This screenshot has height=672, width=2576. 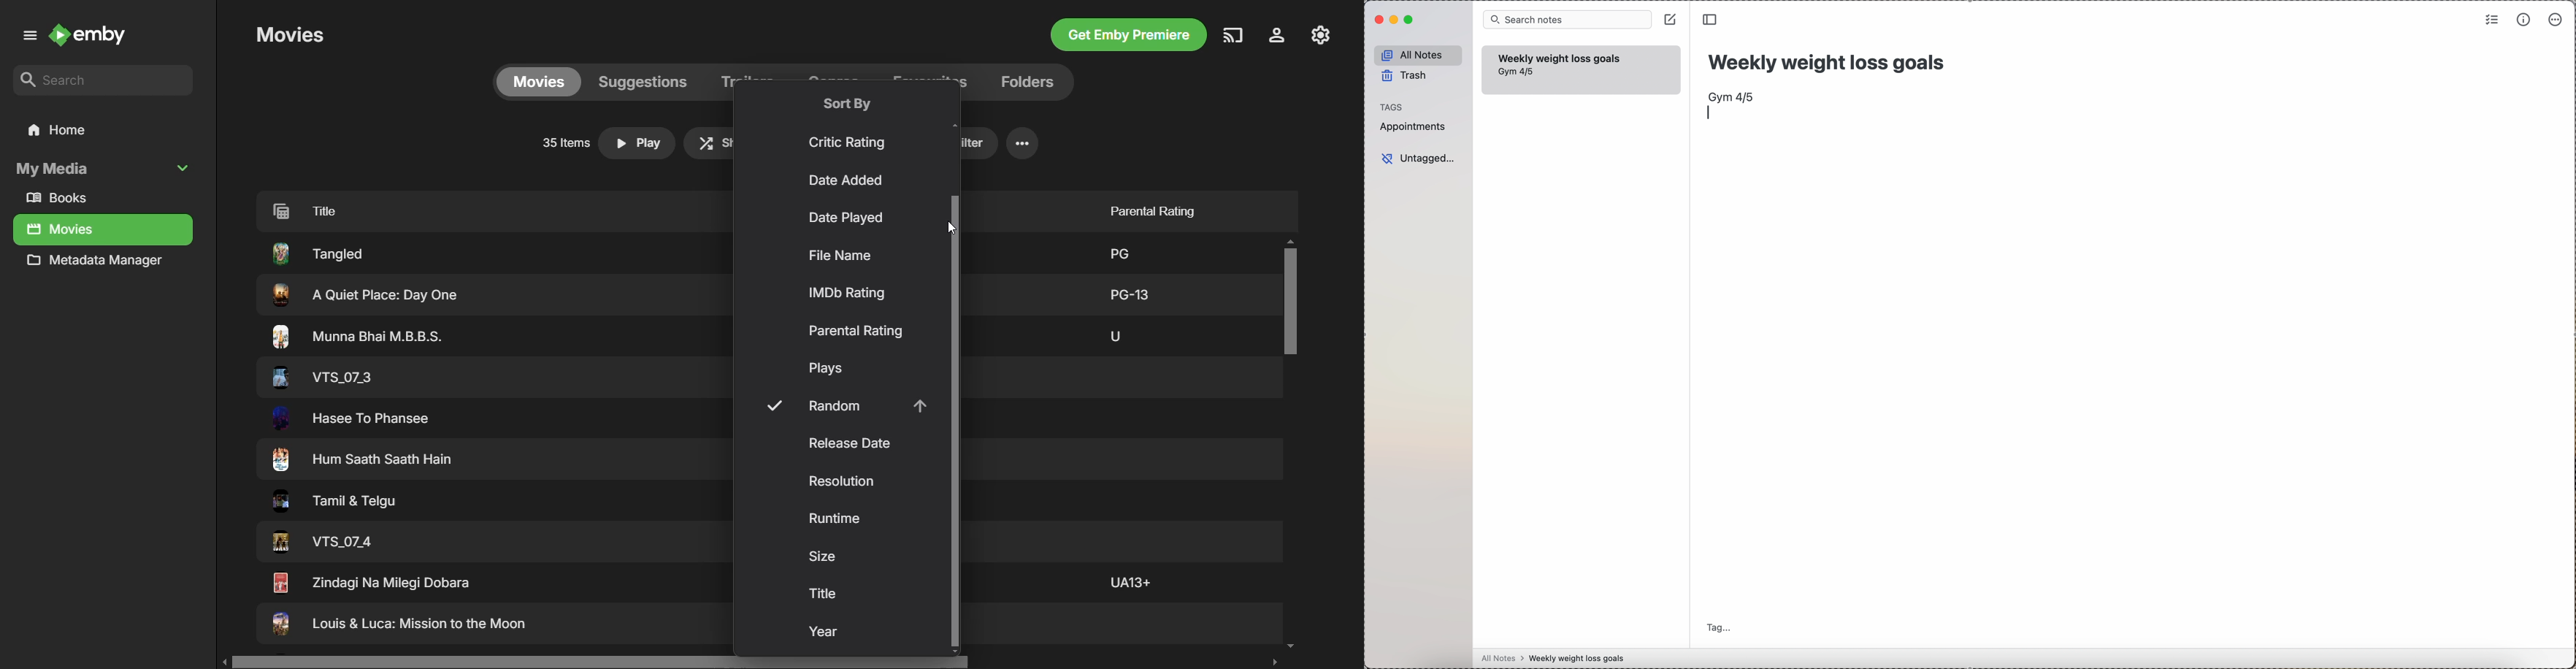 I want to click on Folders, so click(x=1024, y=82).